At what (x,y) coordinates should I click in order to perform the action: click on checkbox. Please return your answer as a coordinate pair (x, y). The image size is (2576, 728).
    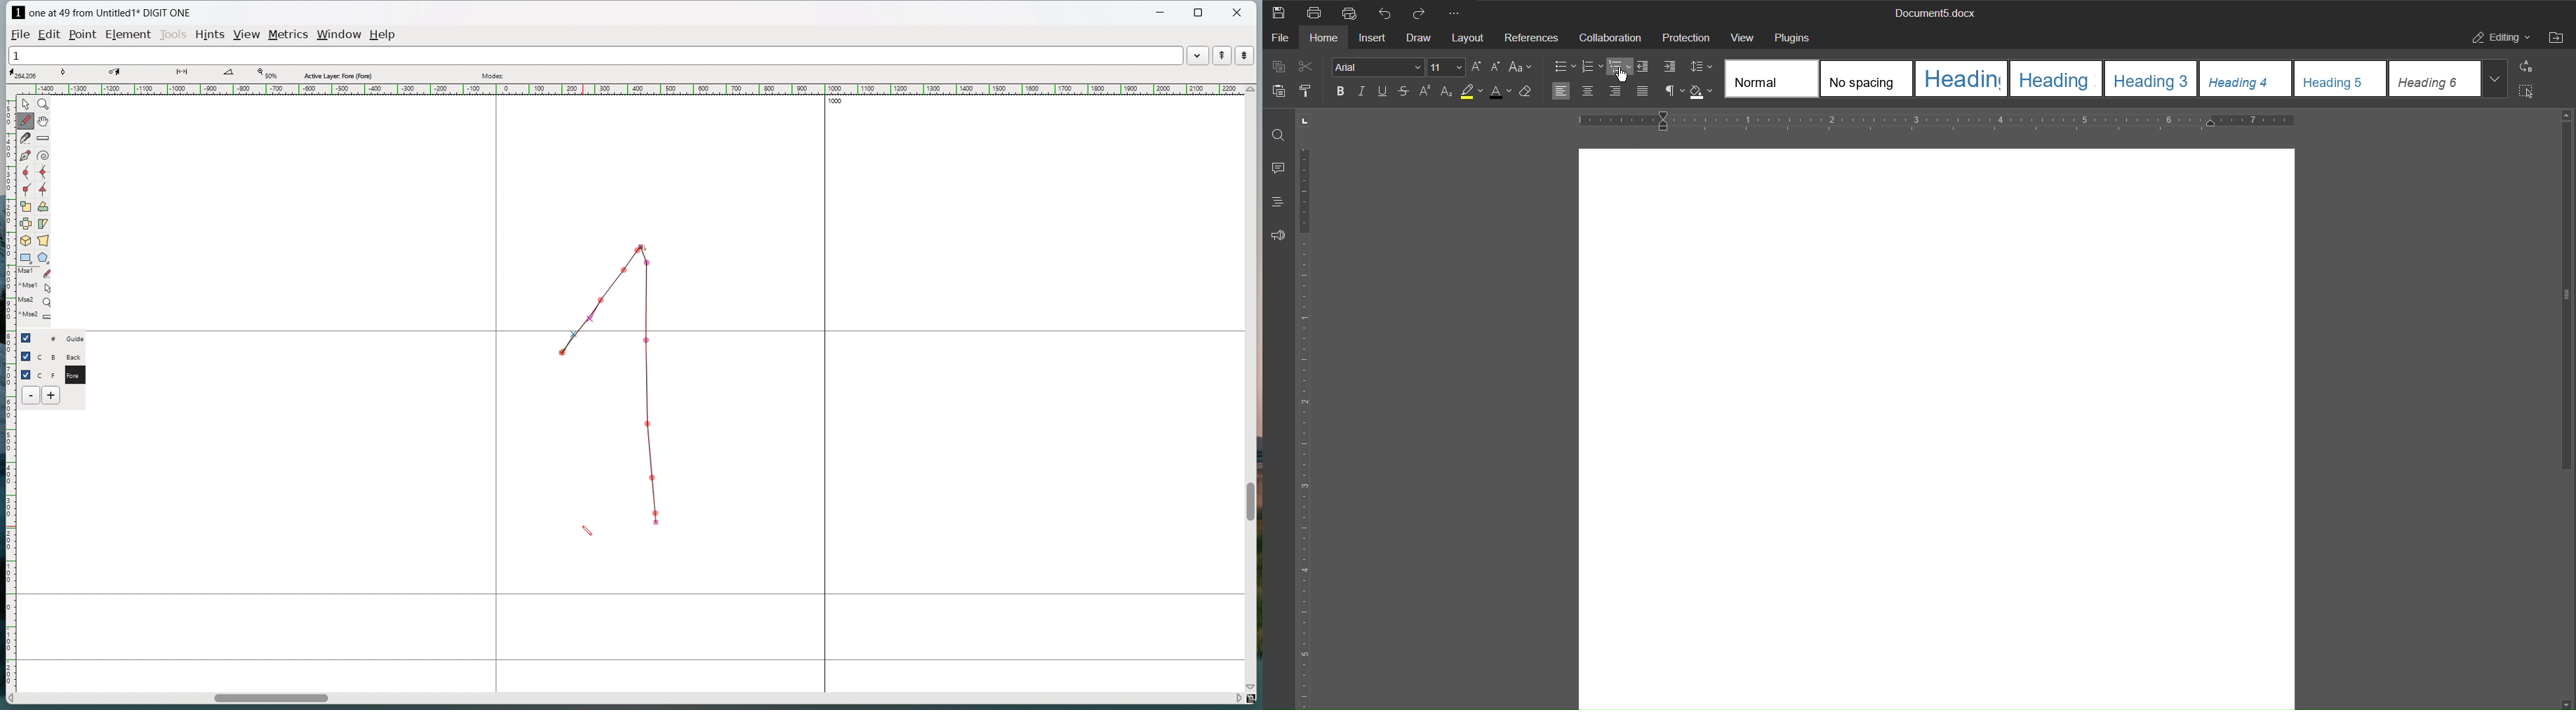
    Looking at the image, I should click on (26, 356).